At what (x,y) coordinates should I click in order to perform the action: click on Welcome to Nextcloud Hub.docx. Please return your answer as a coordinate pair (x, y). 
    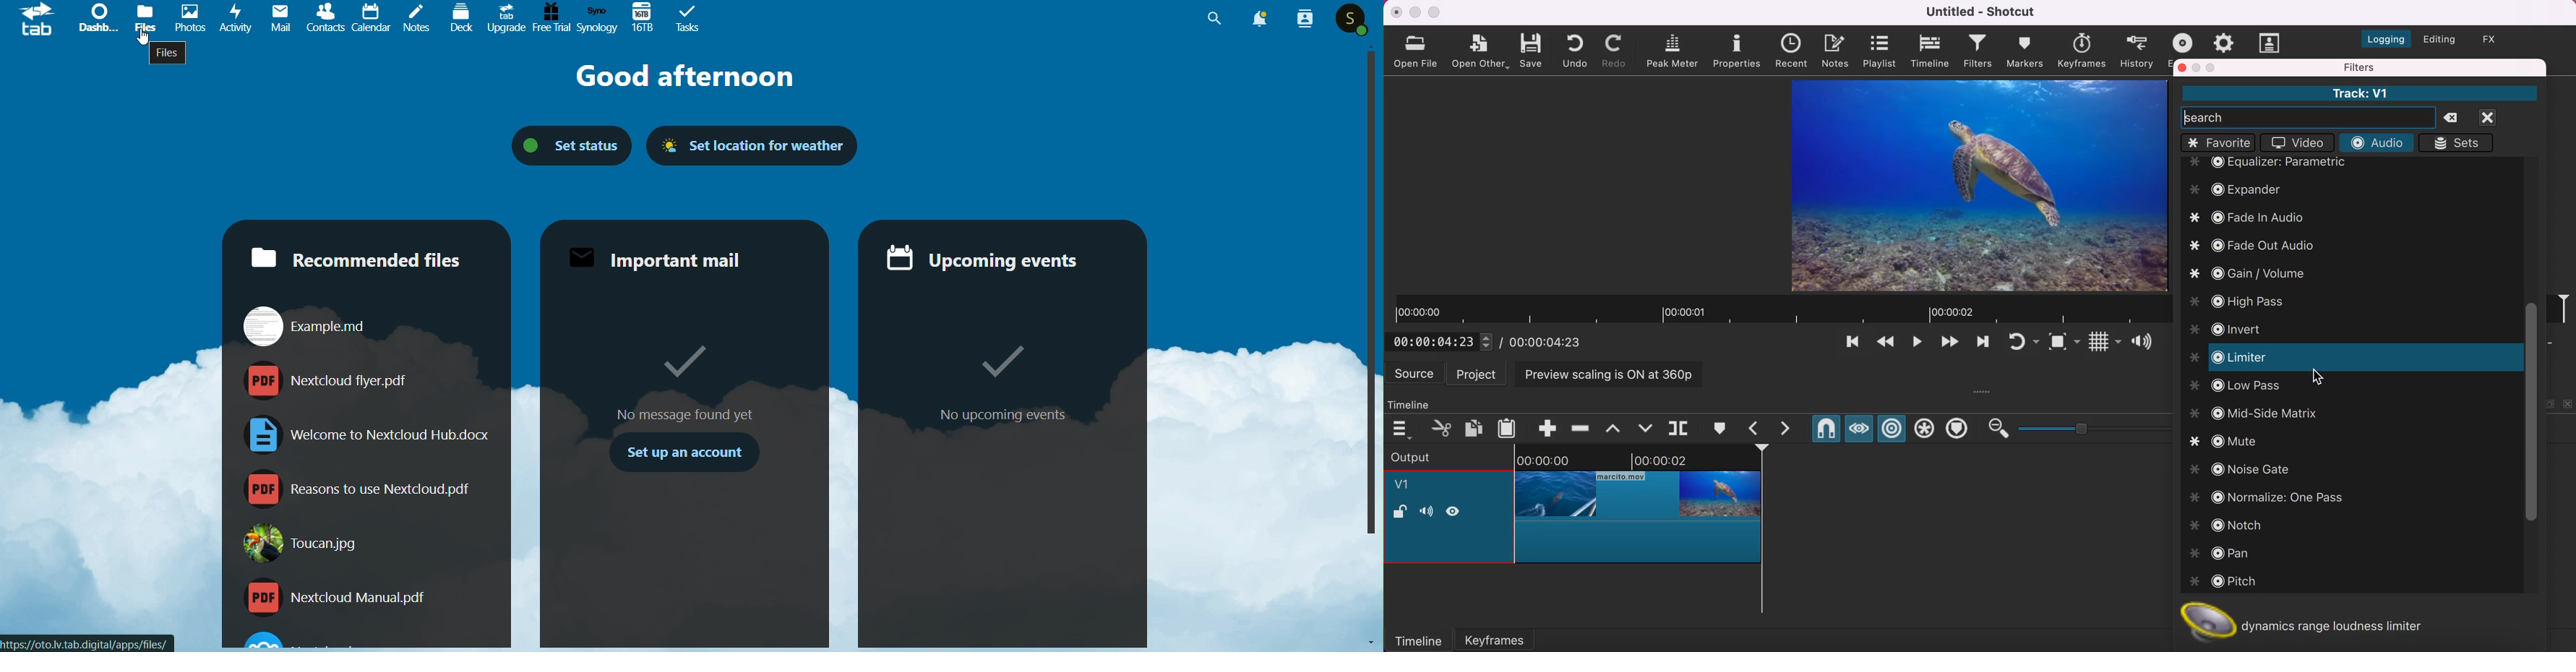
    Looking at the image, I should click on (371, 436).